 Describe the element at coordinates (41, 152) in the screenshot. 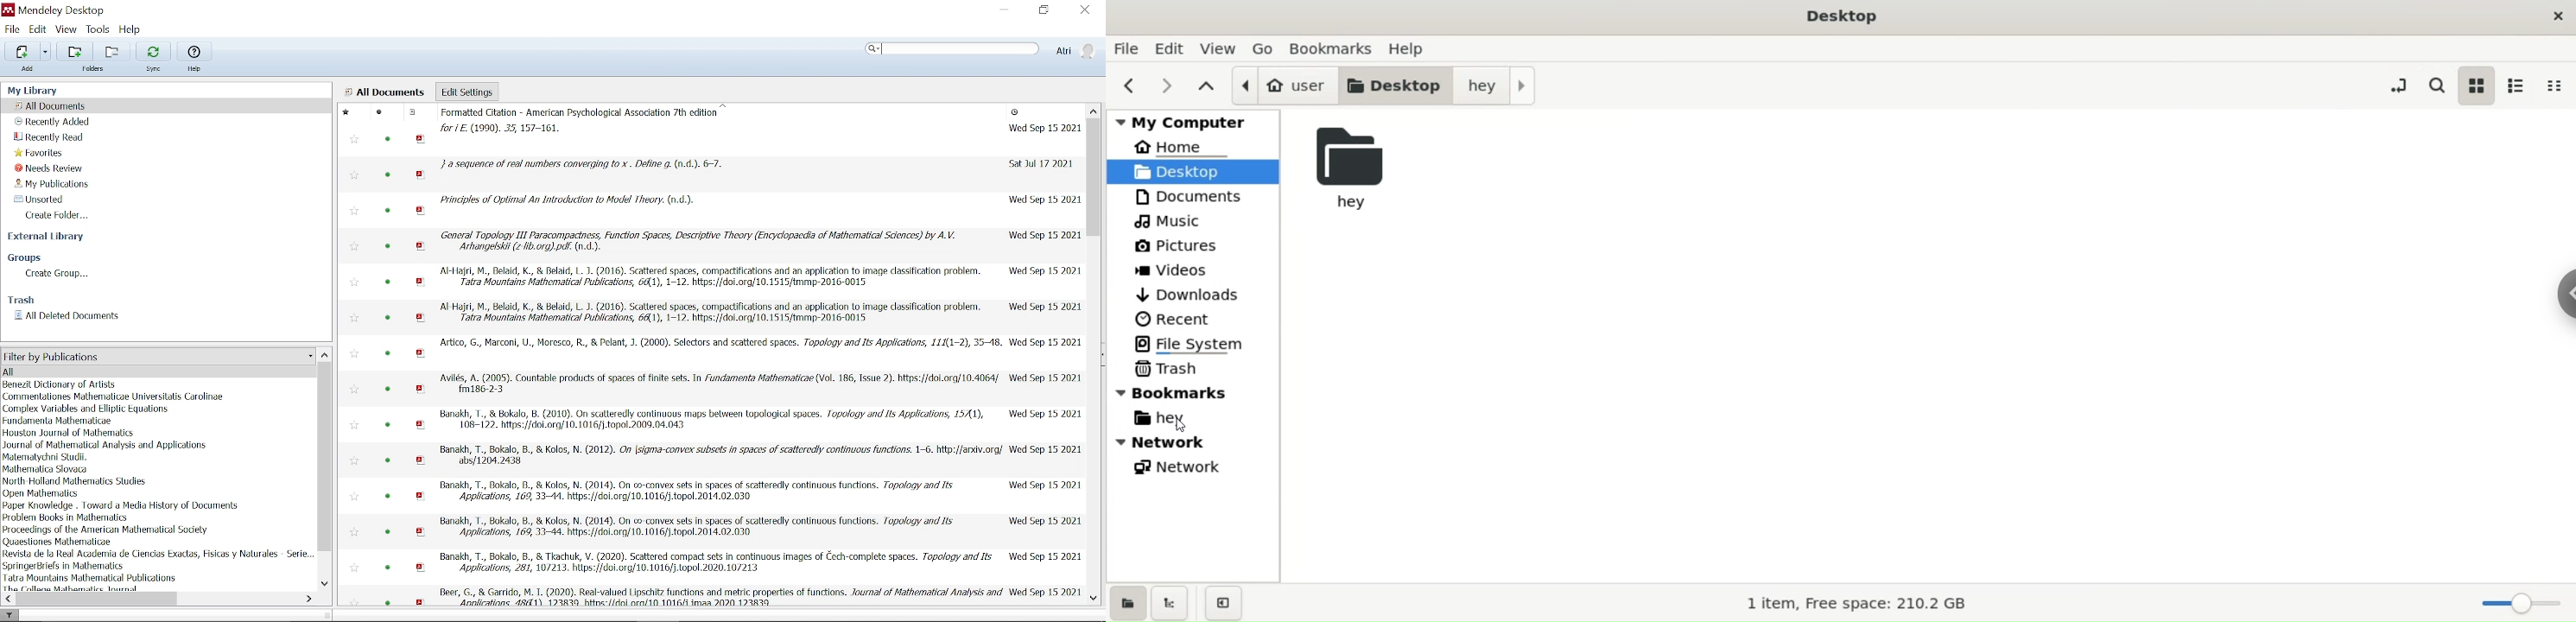

I see `Favorites` at that location.